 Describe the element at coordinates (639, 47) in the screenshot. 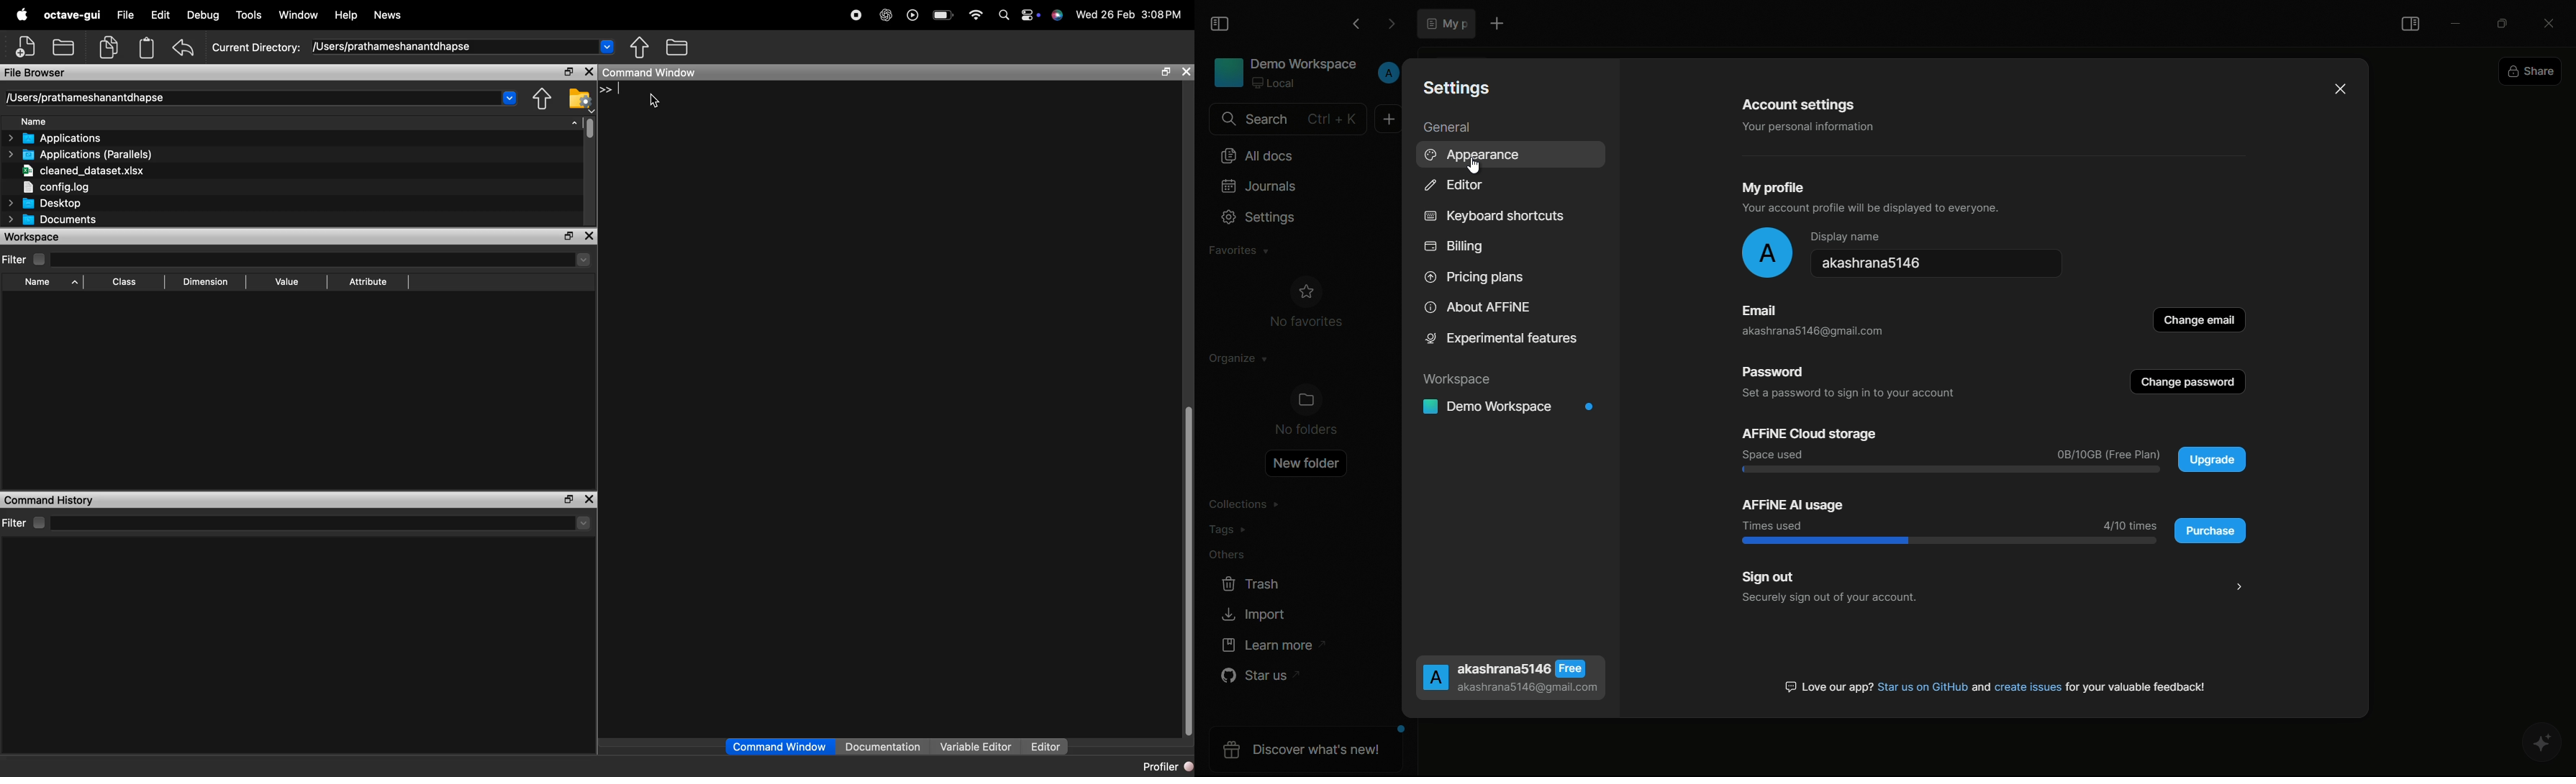

I see `Browse directories` at that location.